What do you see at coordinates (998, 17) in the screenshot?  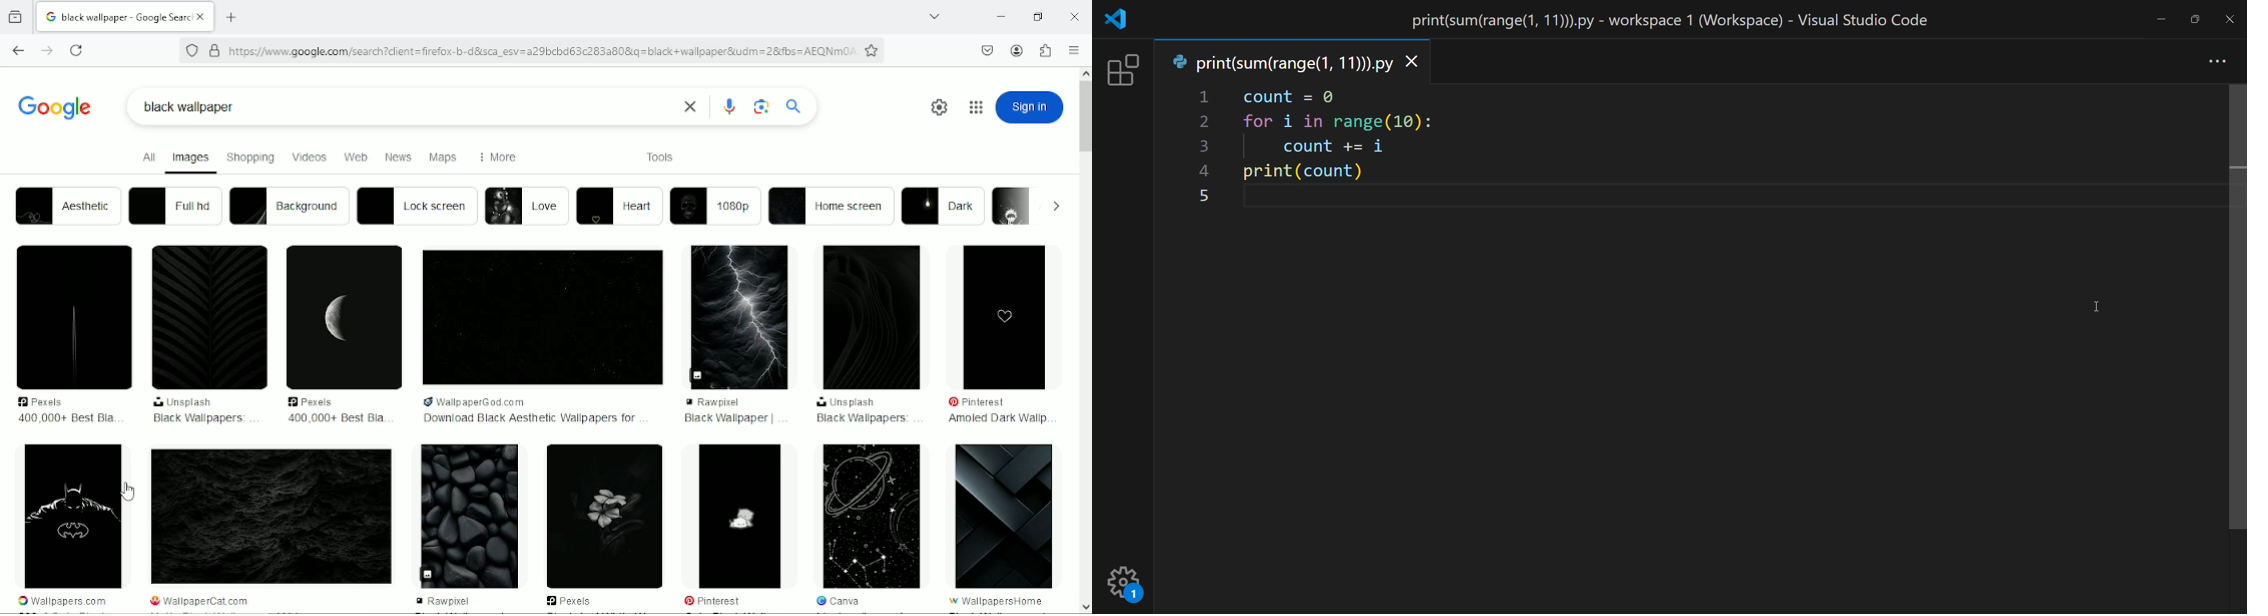 I see `minimize` at bounding box center [998, 17].